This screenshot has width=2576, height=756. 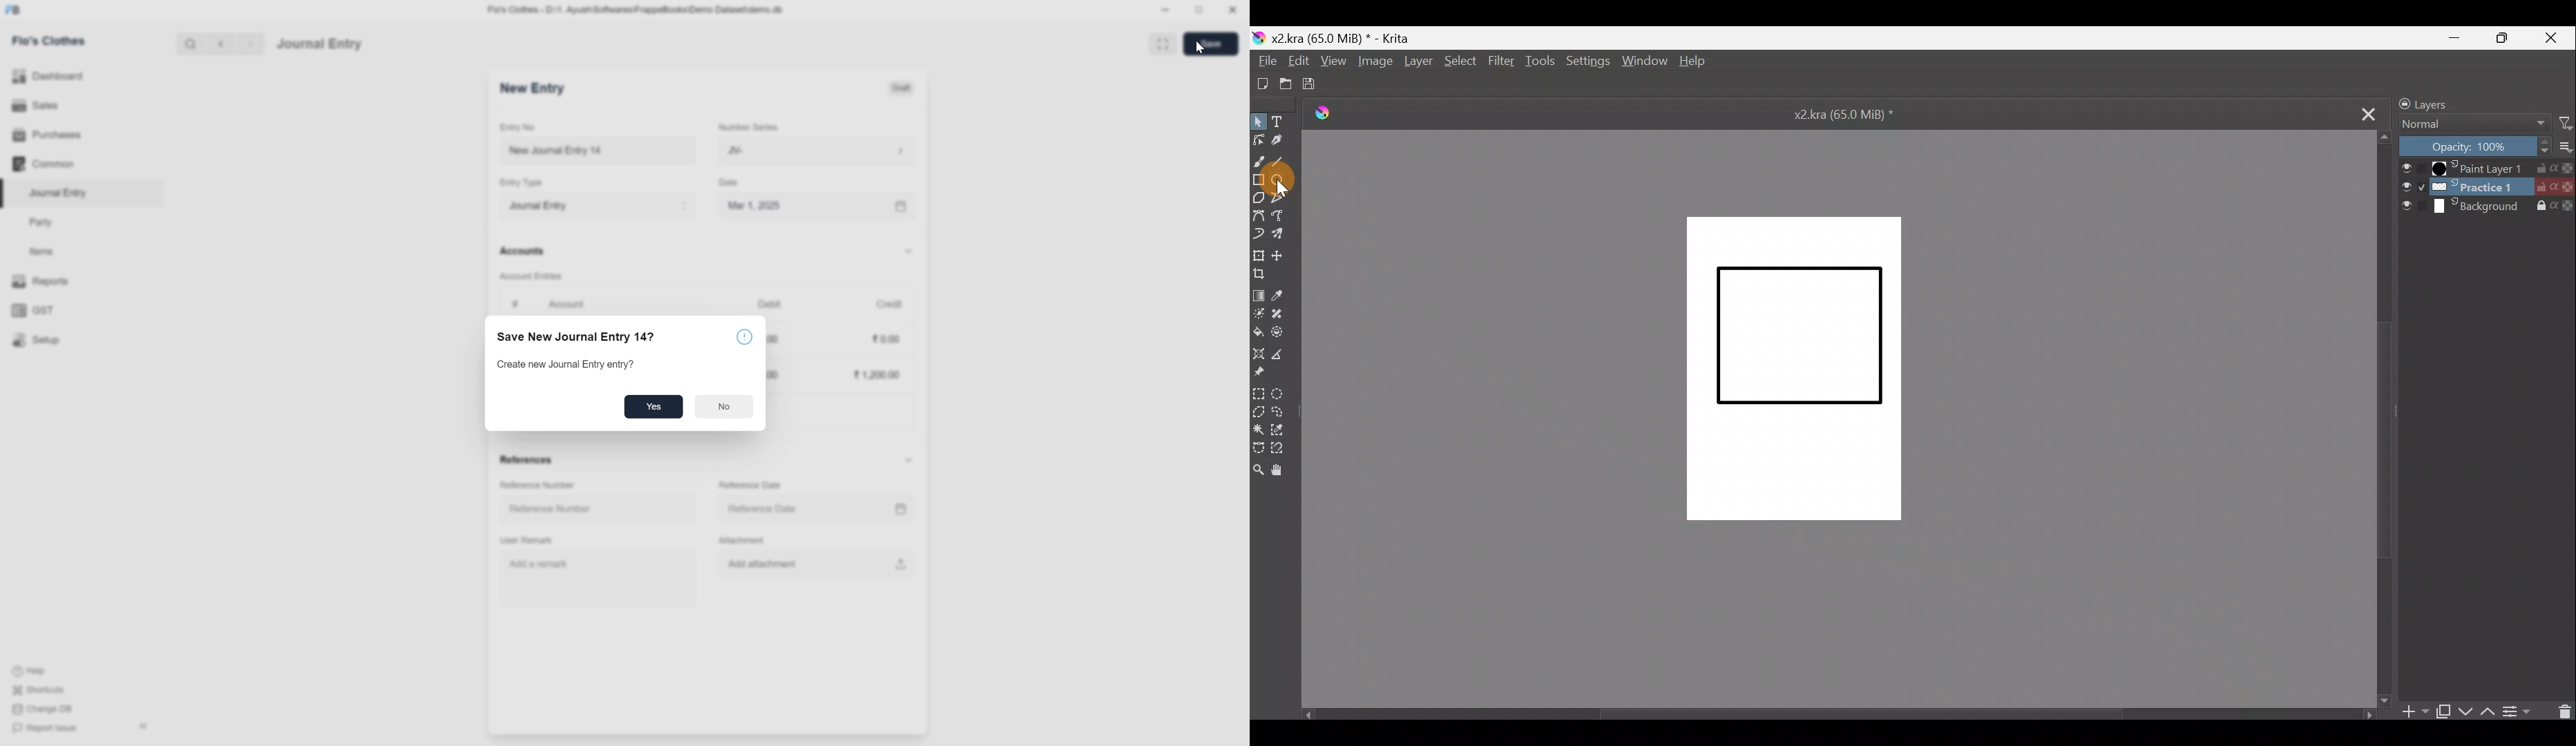 I want to click on x2.kra (65.0 MiB) *, so click(x=1847, y=116).